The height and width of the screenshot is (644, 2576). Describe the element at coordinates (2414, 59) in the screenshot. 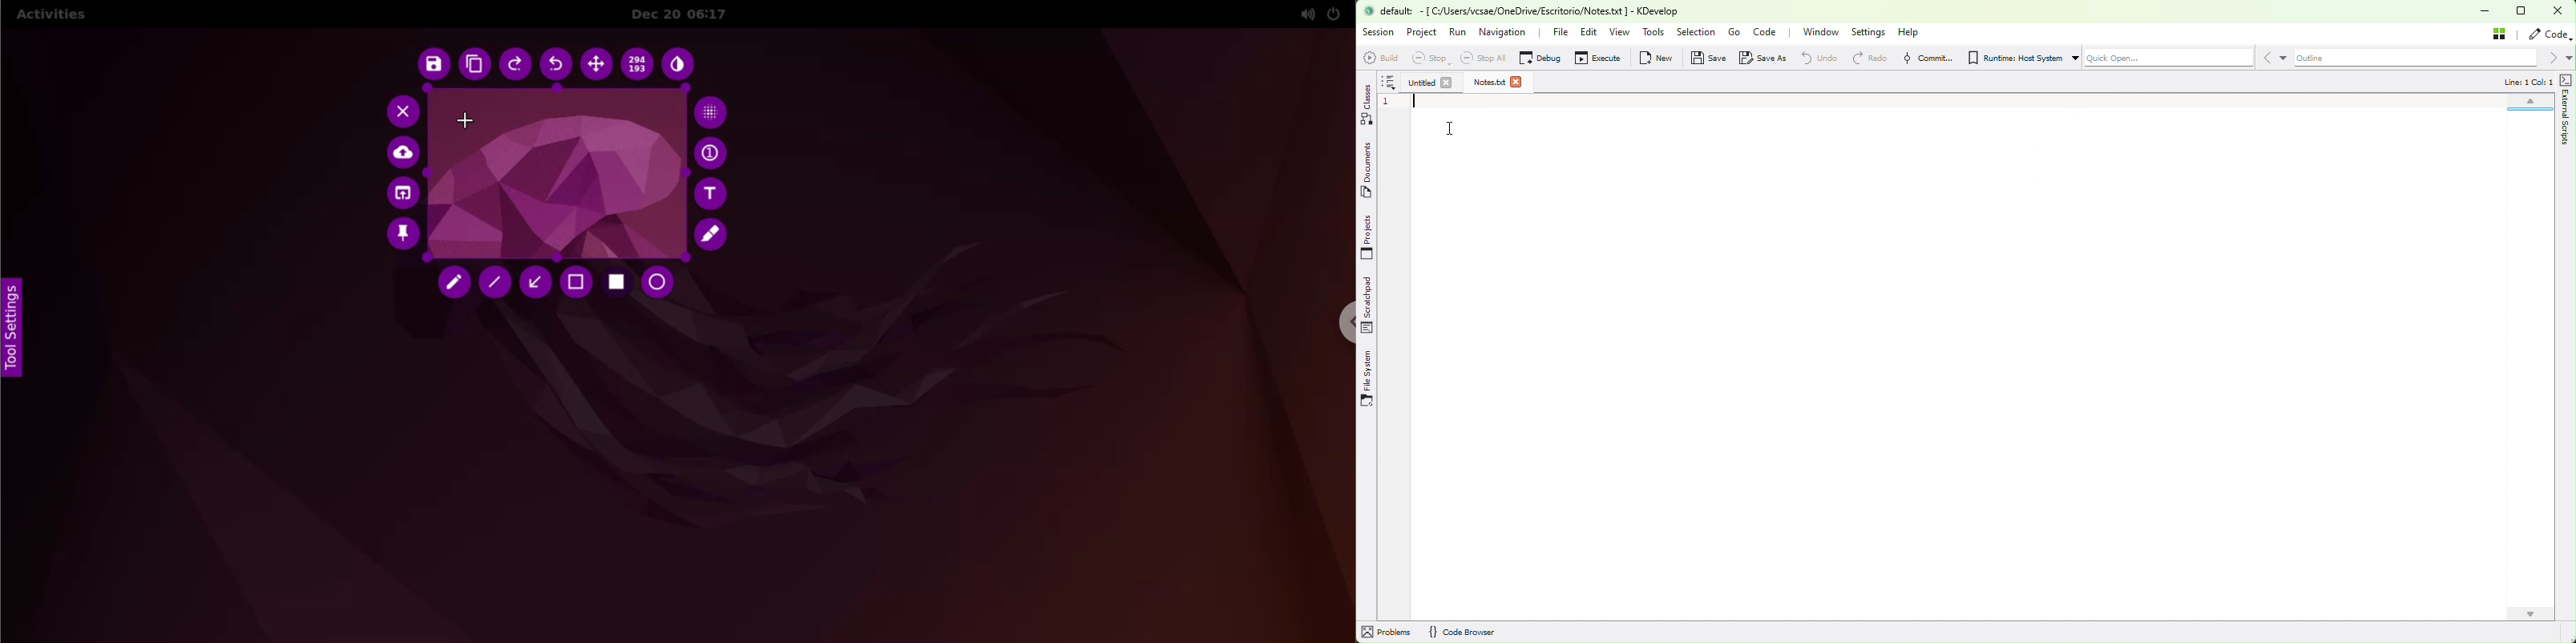

I see `Outline` at that location.